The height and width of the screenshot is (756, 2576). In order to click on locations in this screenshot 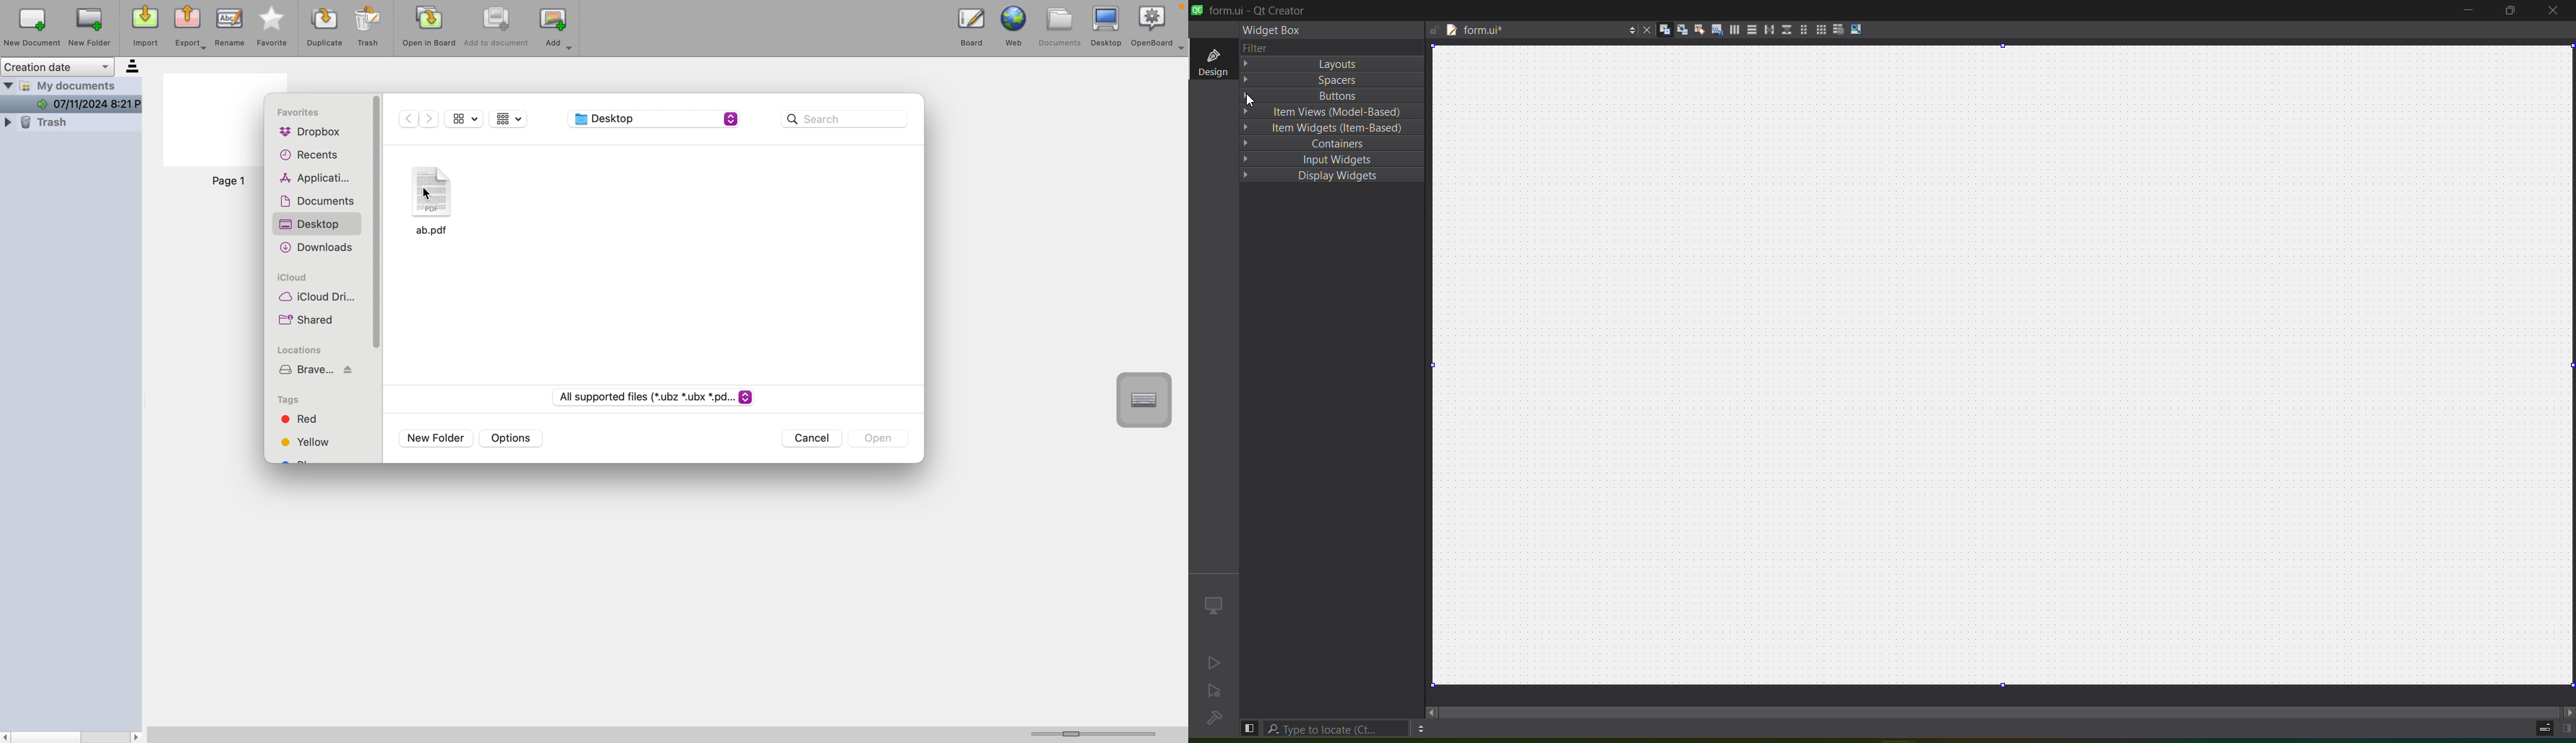, I will do `click(298, 349)`.